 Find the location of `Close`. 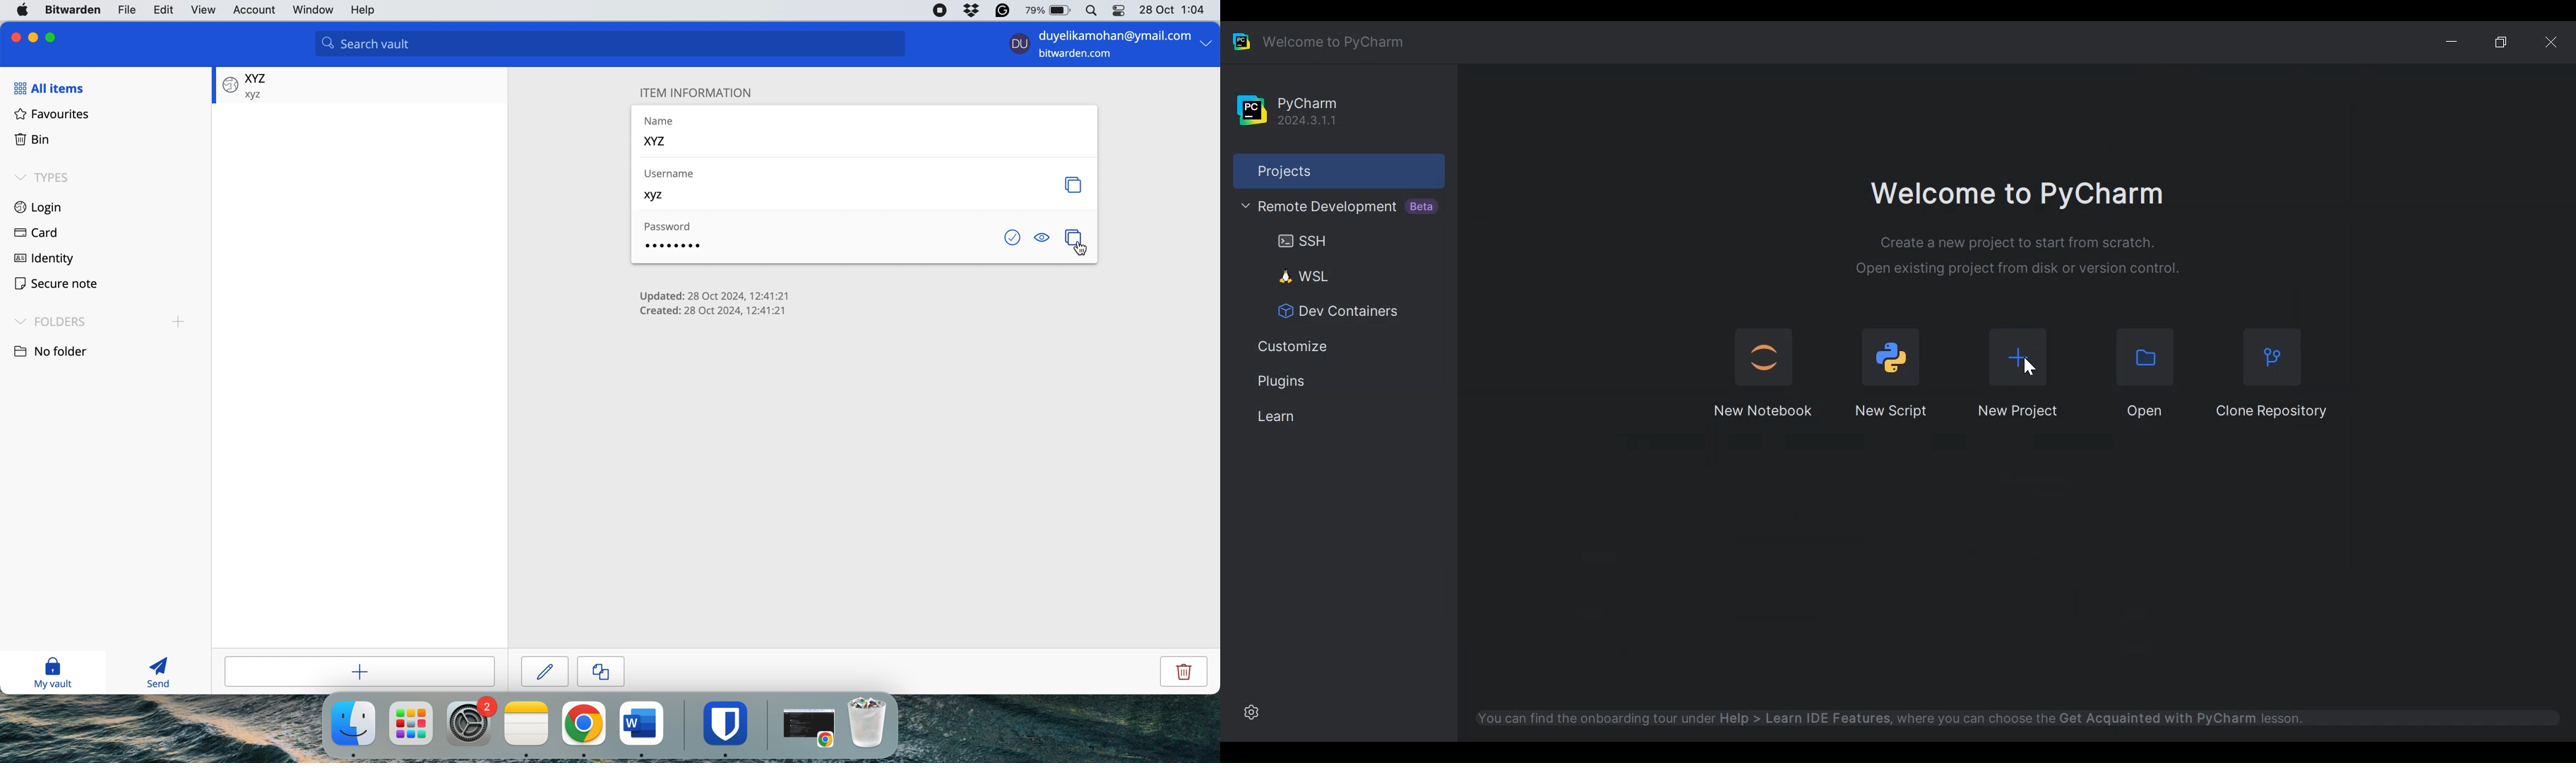

Close is located at coordinates (2551, 41).